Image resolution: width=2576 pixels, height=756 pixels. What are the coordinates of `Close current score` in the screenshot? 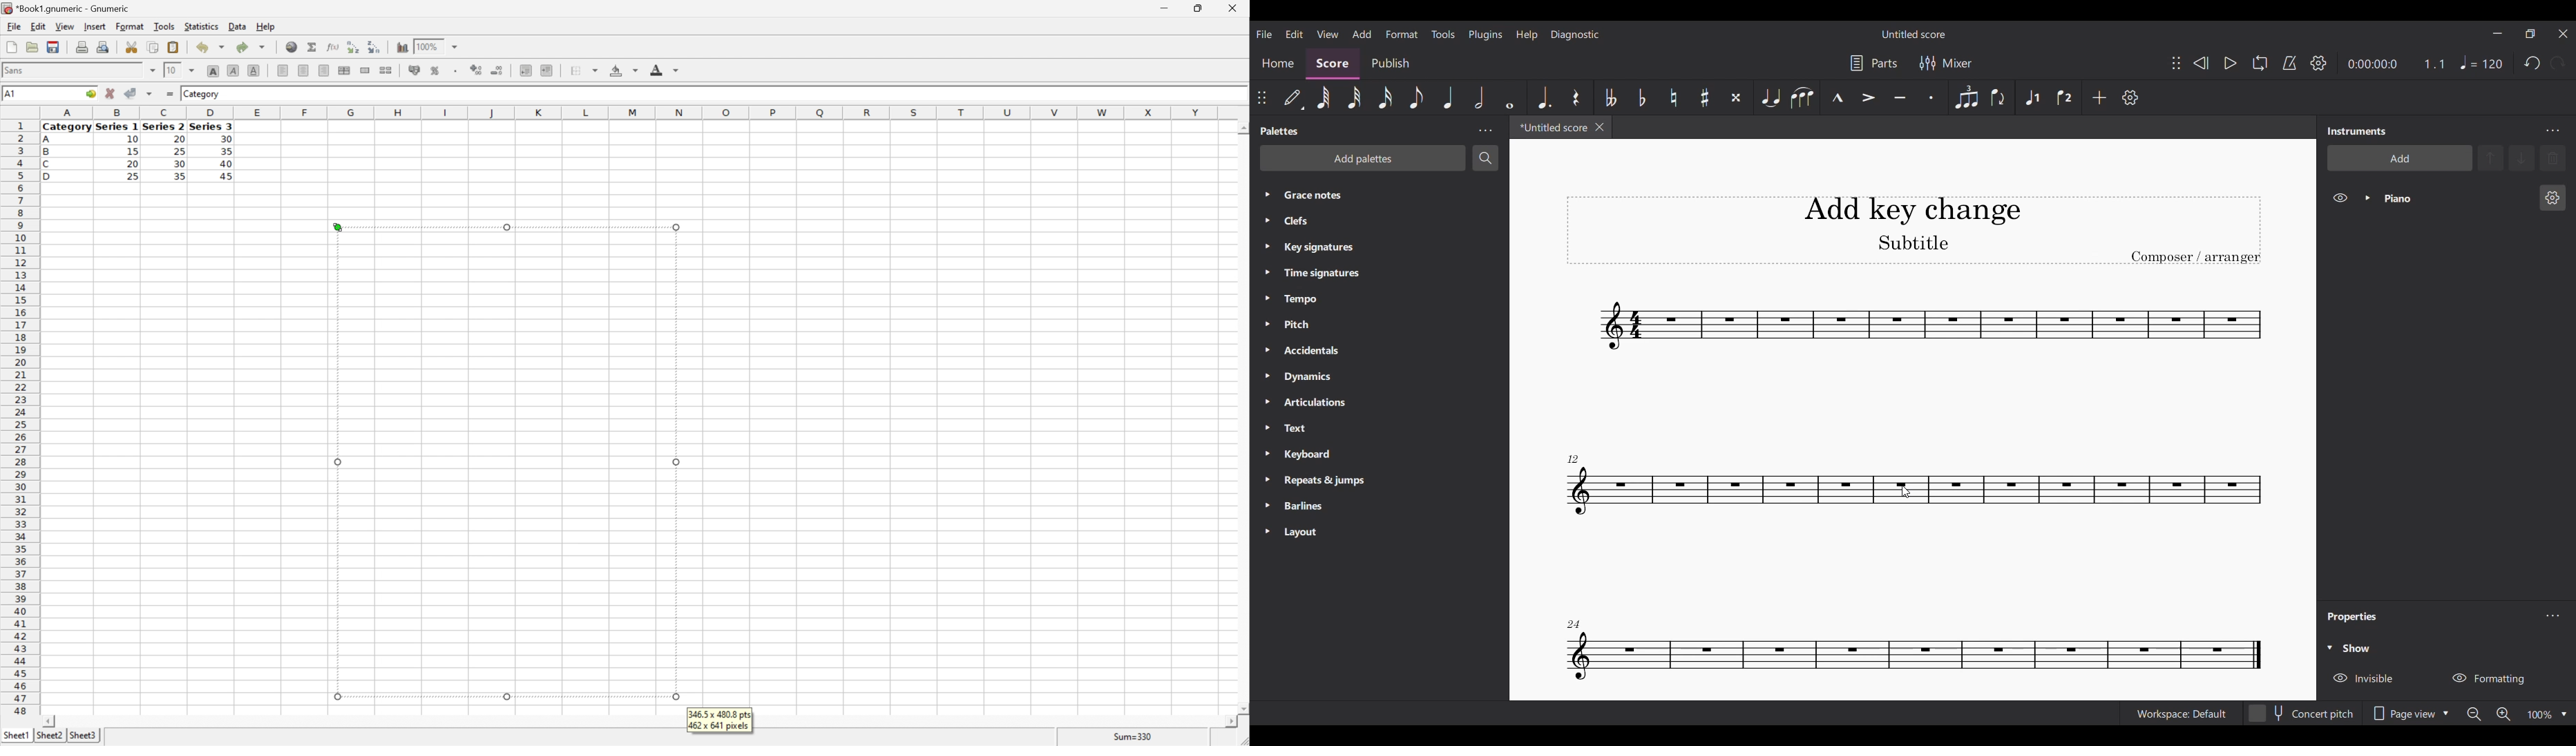 It's located at (1599, 126).